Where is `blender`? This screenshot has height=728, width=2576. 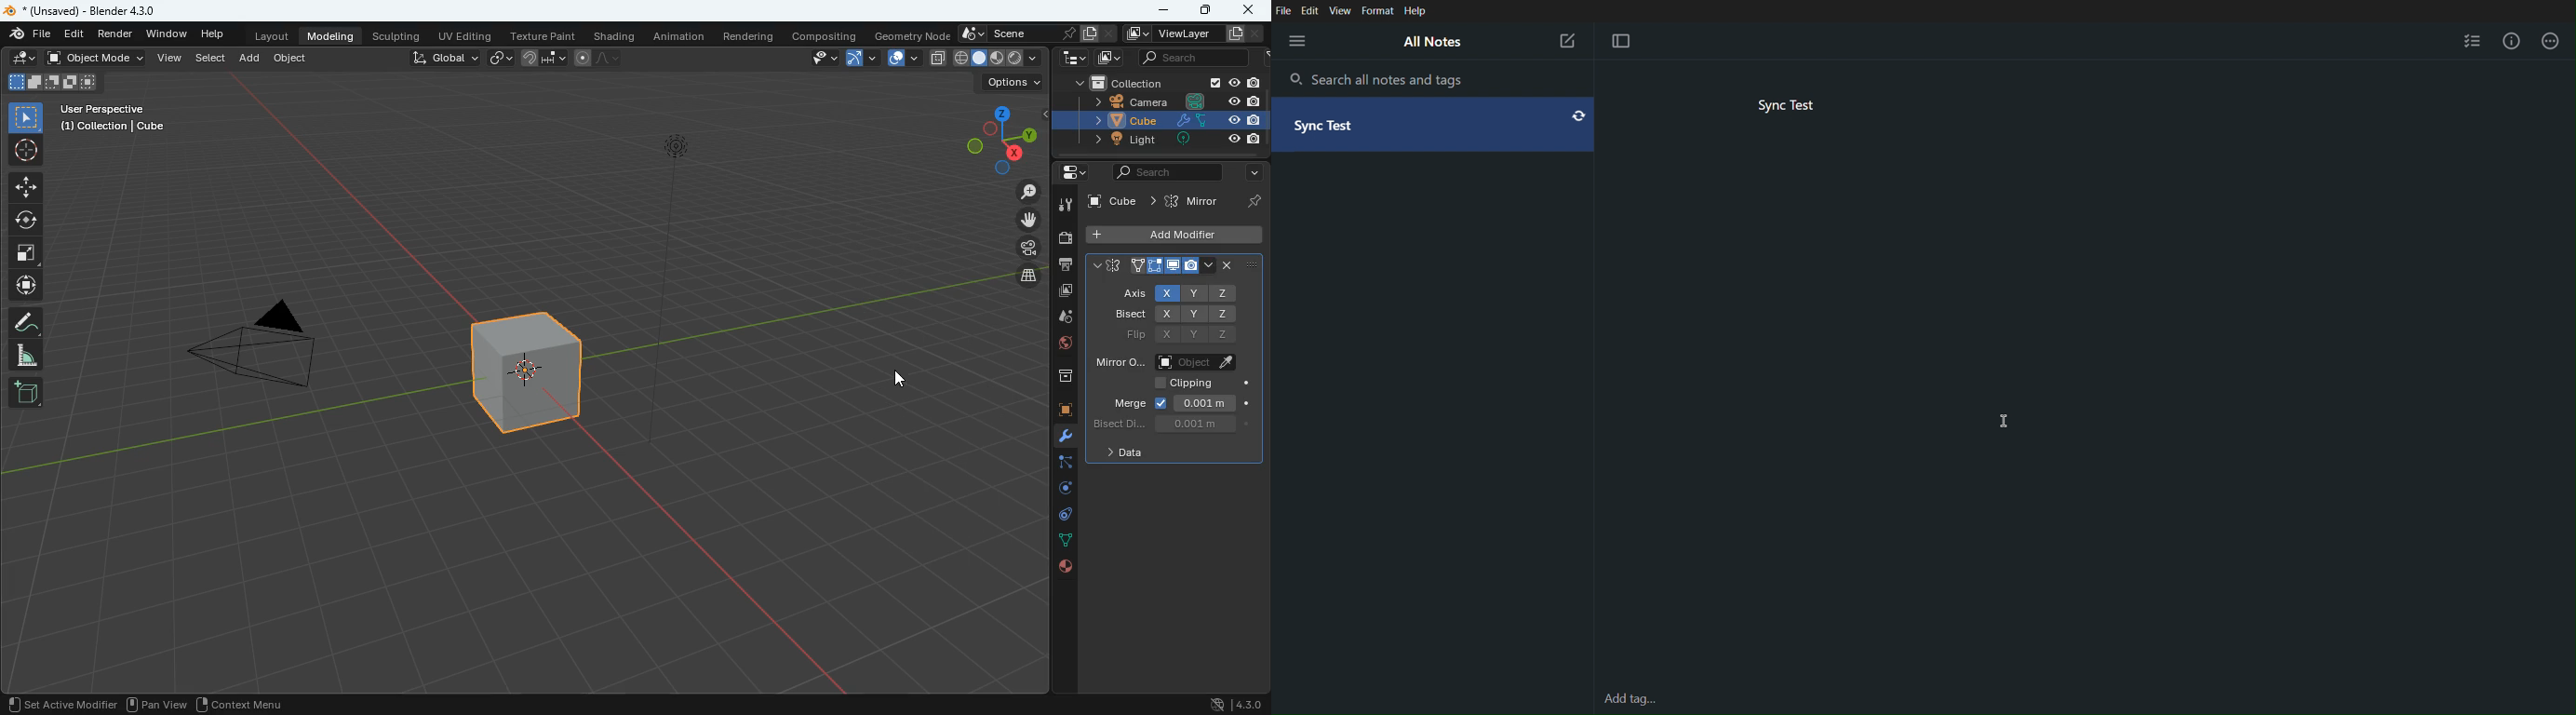 blender is located at coordinates (8, 11).